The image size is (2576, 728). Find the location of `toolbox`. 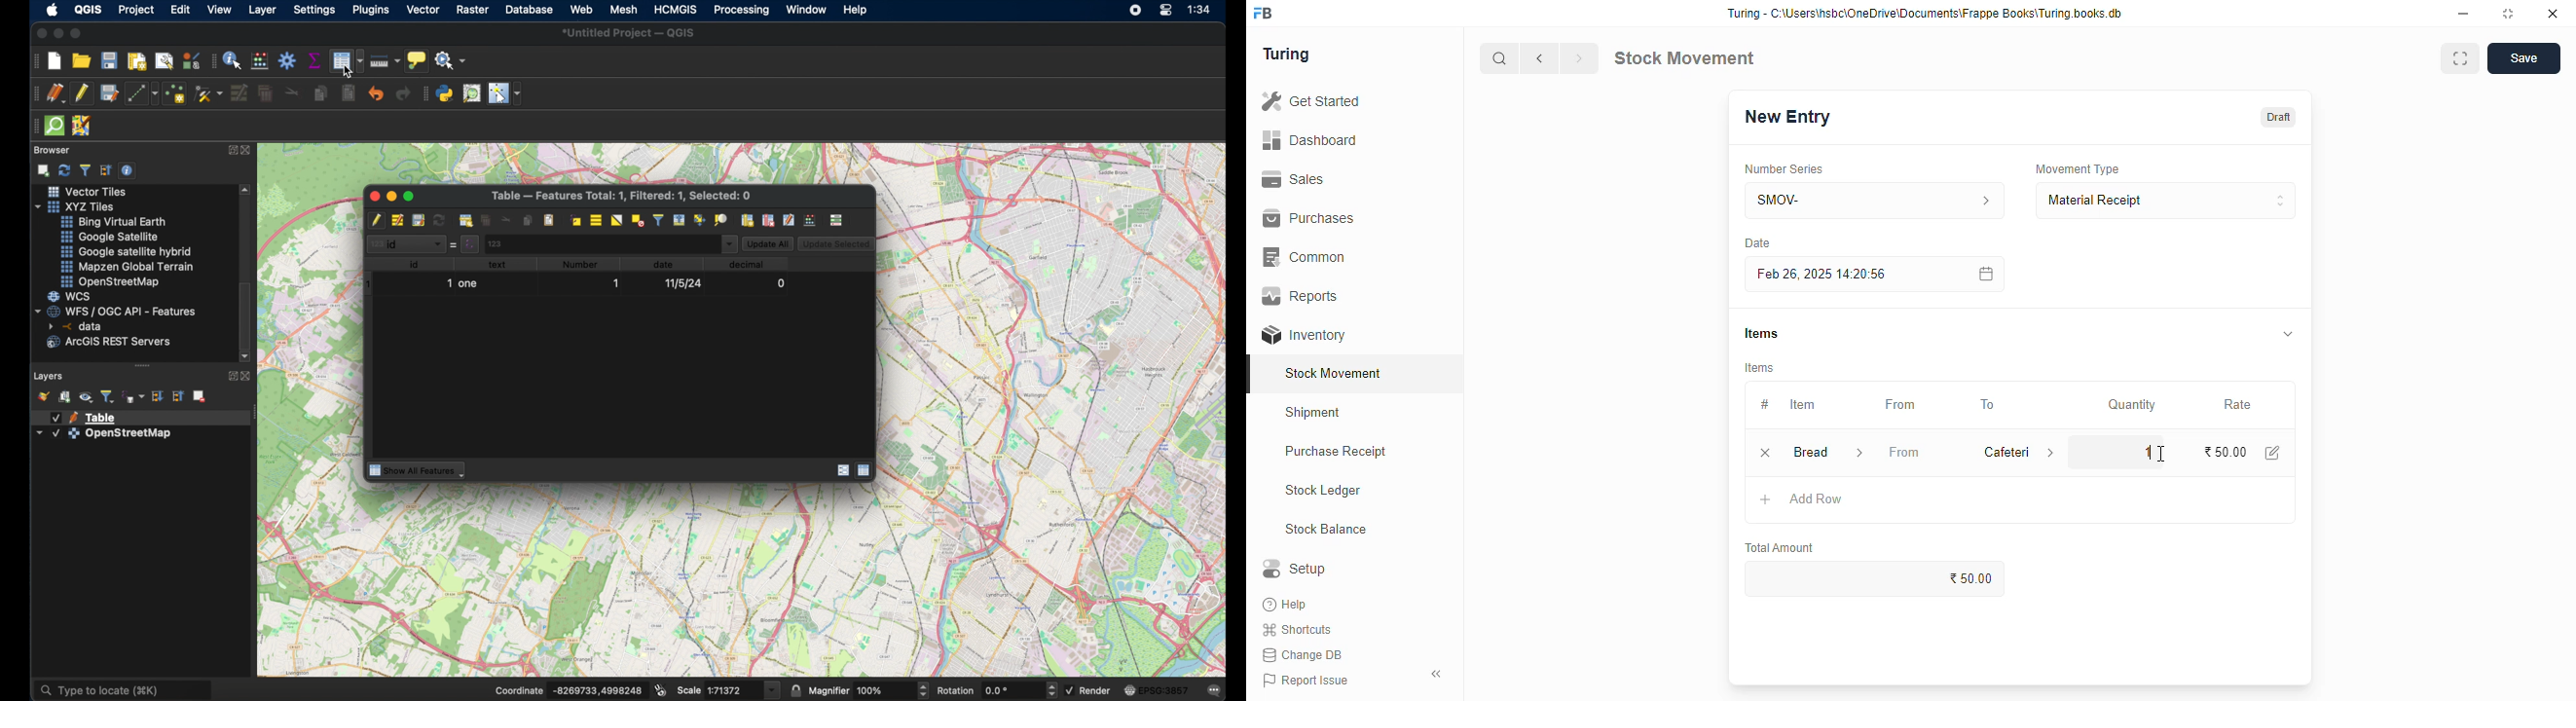

toolbox is located at coordinates (289, 61).